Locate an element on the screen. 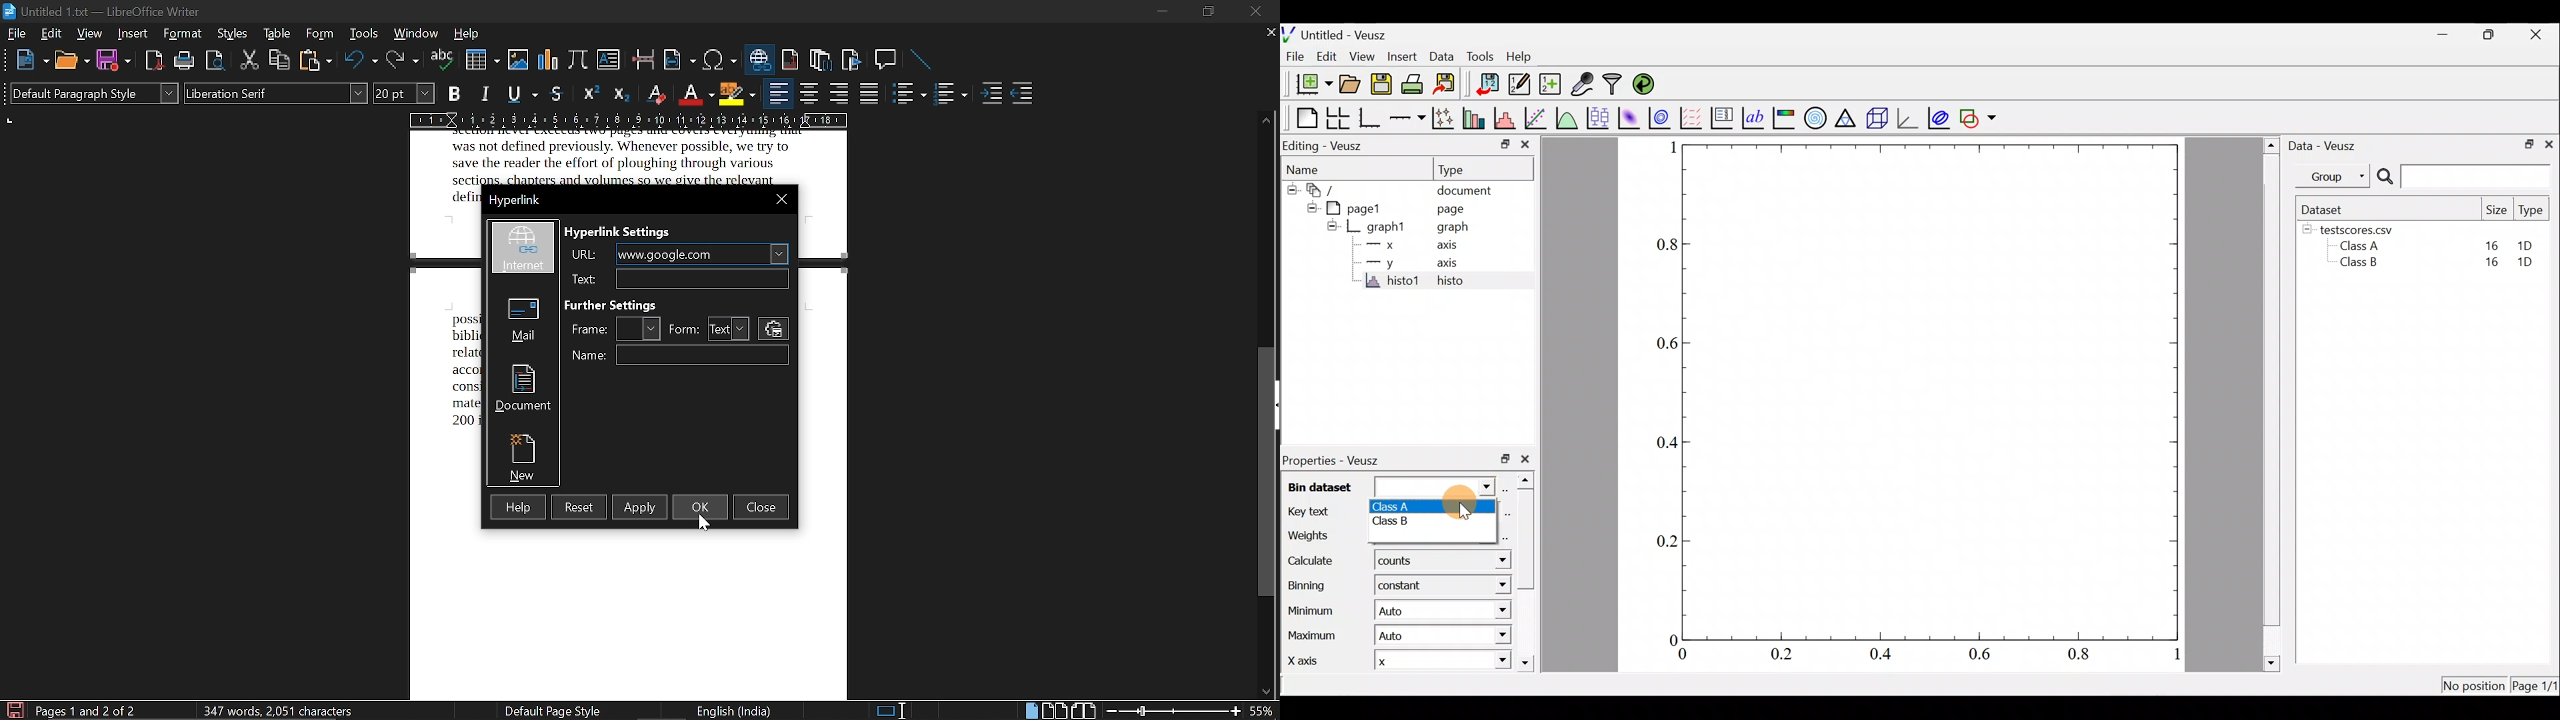 The height and width of the screenshot is (728, 2576). current zoom is located at coordinates (1265, 712).